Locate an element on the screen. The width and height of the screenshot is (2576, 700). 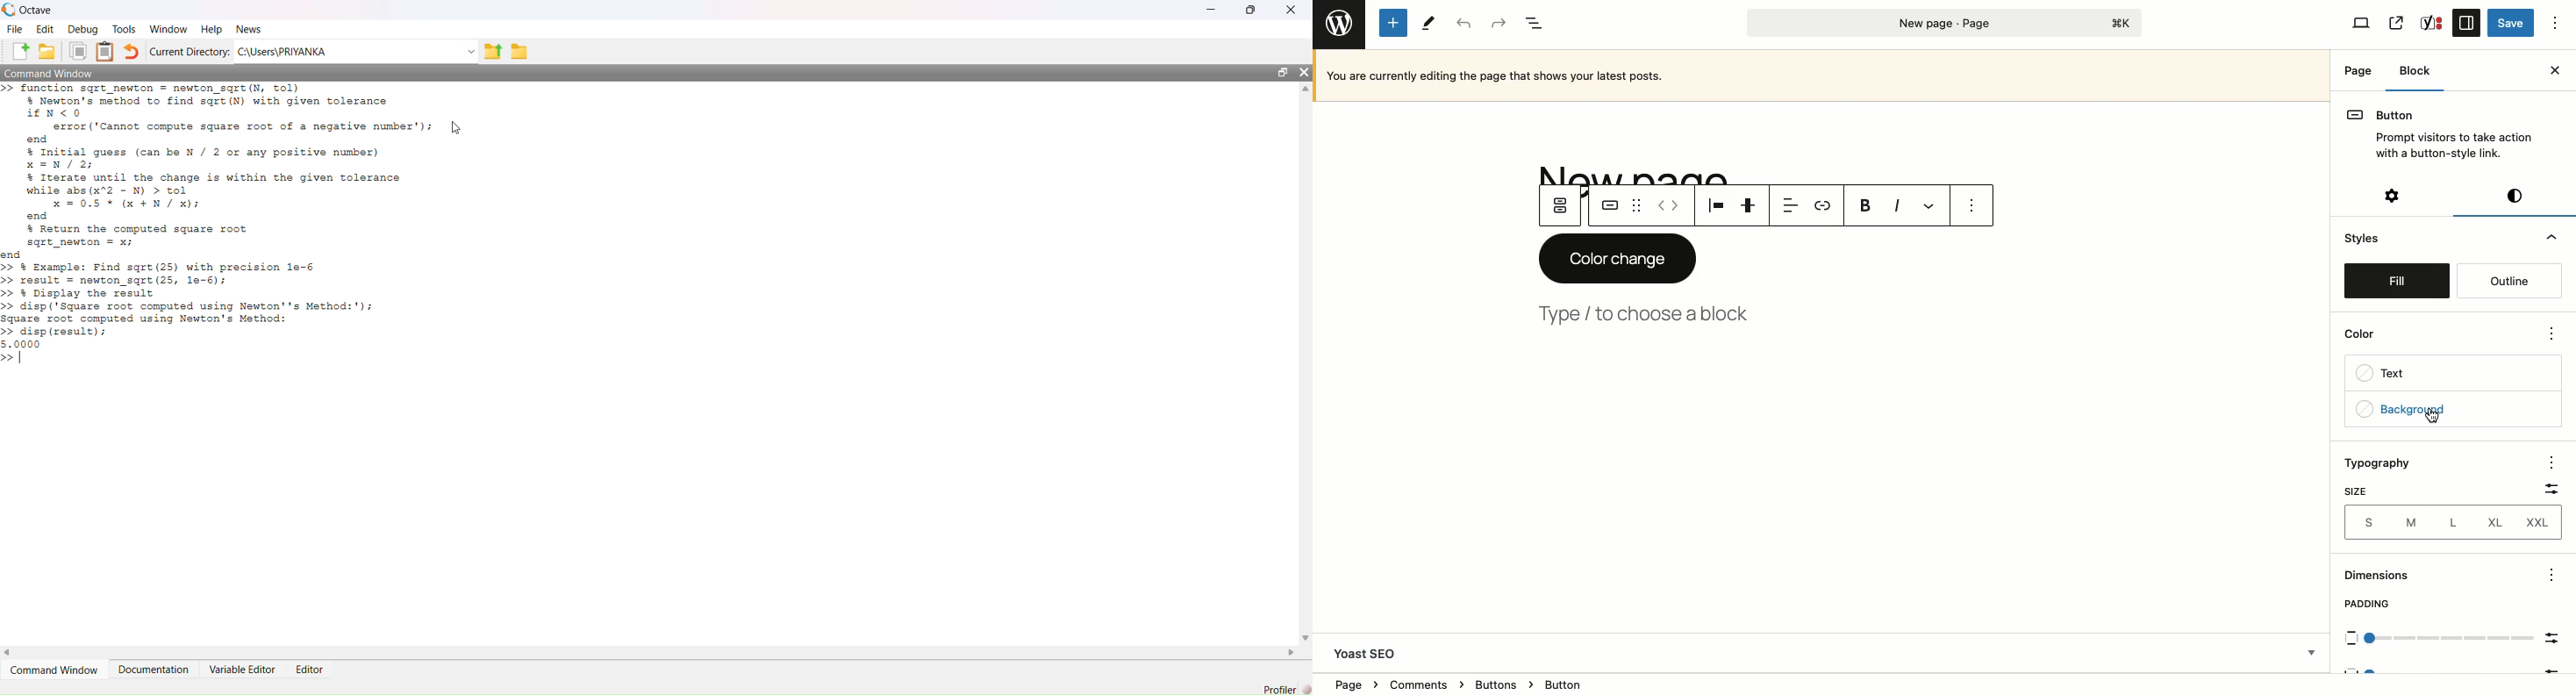
Fill is located at coordinates (2397, 281).